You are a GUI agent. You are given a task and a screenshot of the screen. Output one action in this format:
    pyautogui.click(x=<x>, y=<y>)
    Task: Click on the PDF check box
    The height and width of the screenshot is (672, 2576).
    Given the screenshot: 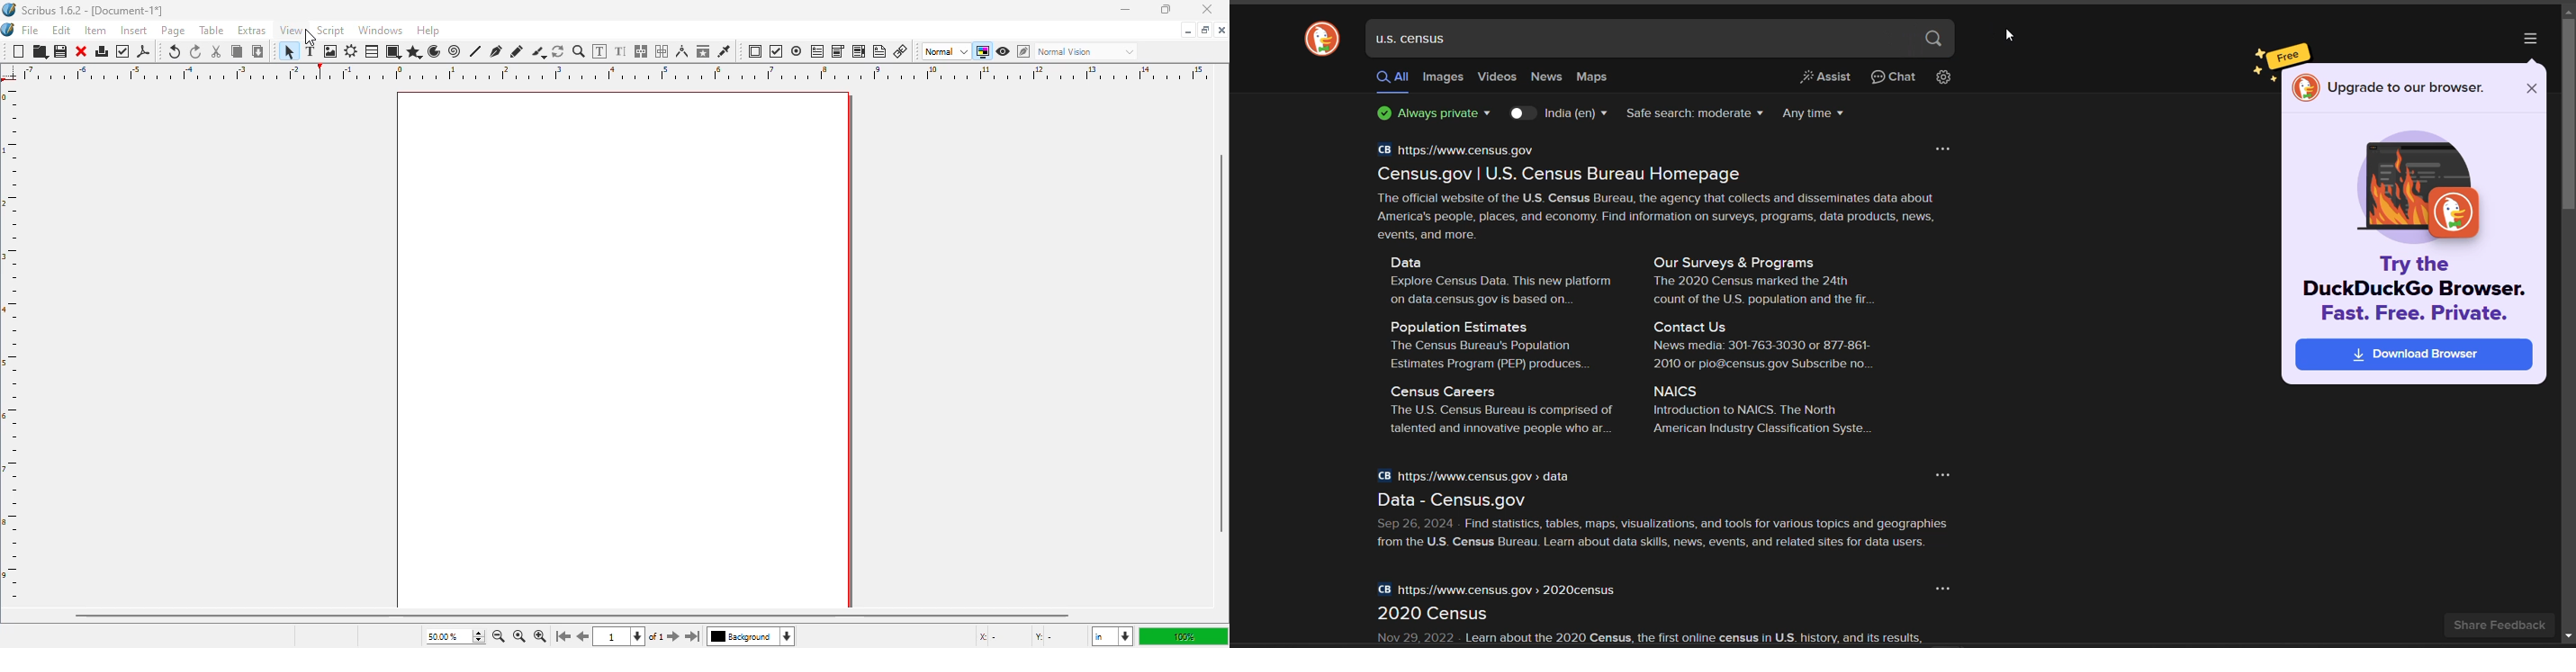 What is the action you would take?
    pyautogui.click(x=776, y=52)
    